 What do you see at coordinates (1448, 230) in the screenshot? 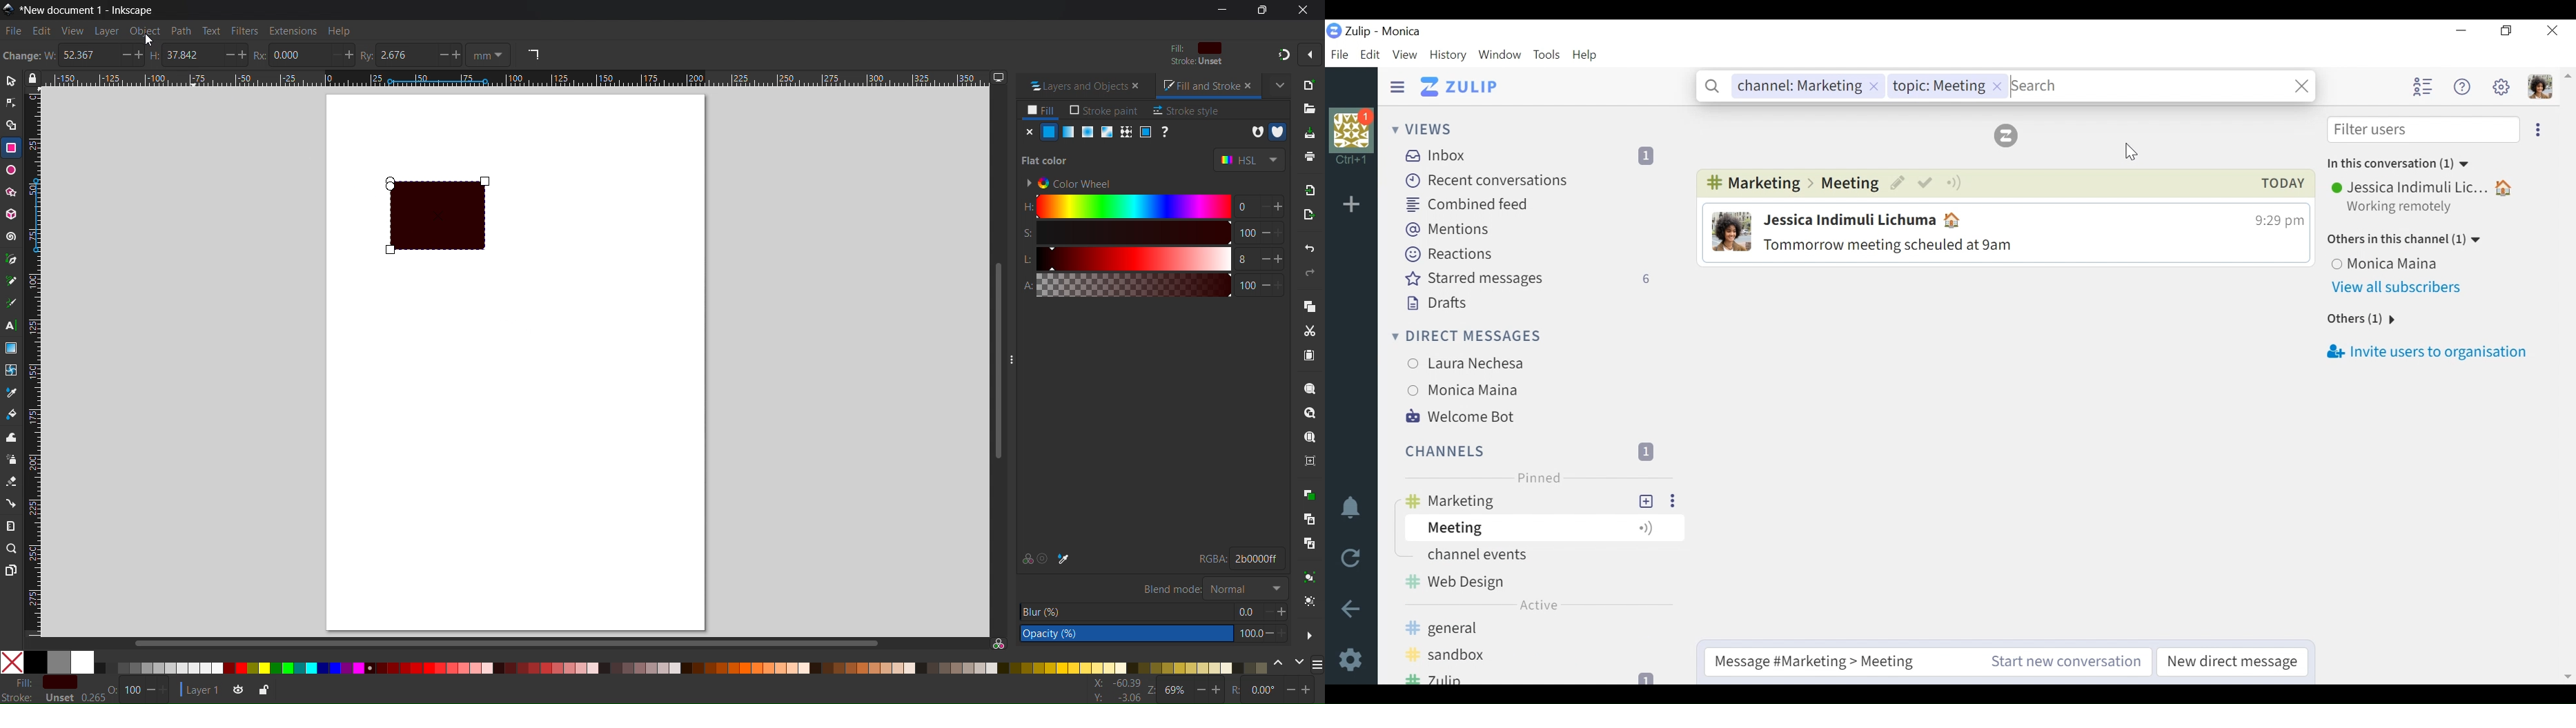
I see `Mentions` at bounding box center [1448, 230].